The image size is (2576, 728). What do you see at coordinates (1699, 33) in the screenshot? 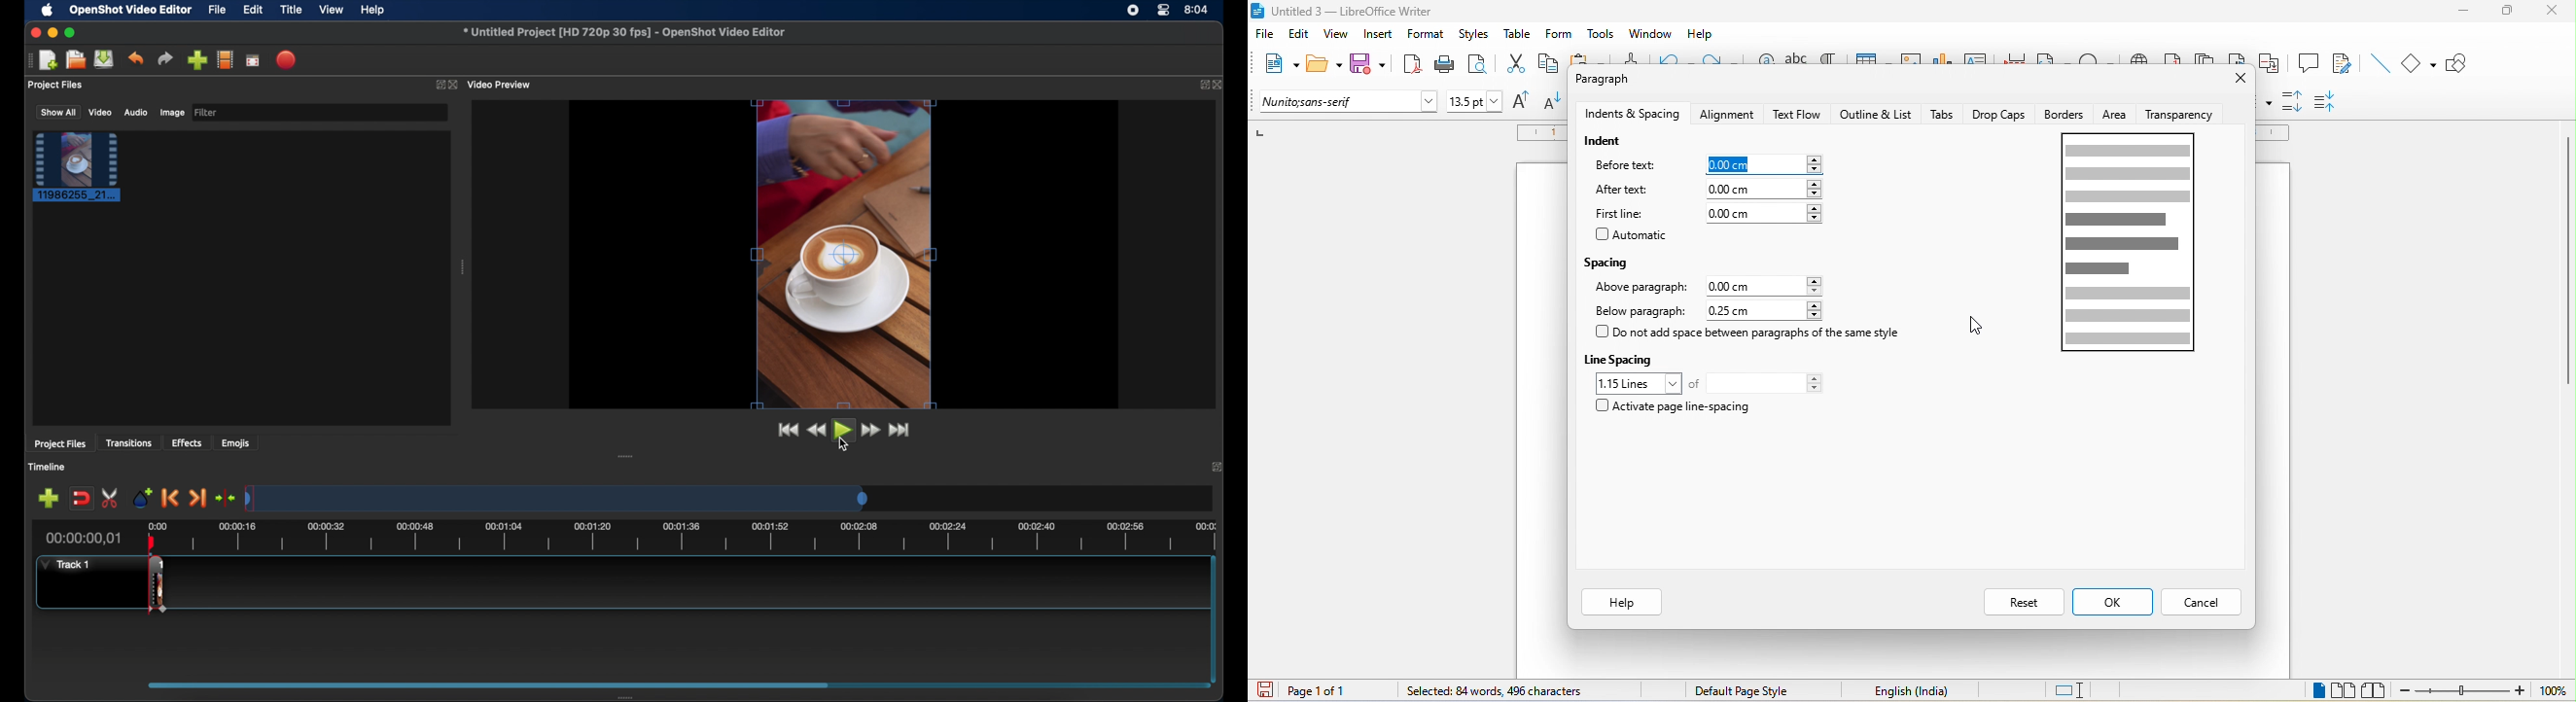
I see `help` at bounding box center [1699, 33].